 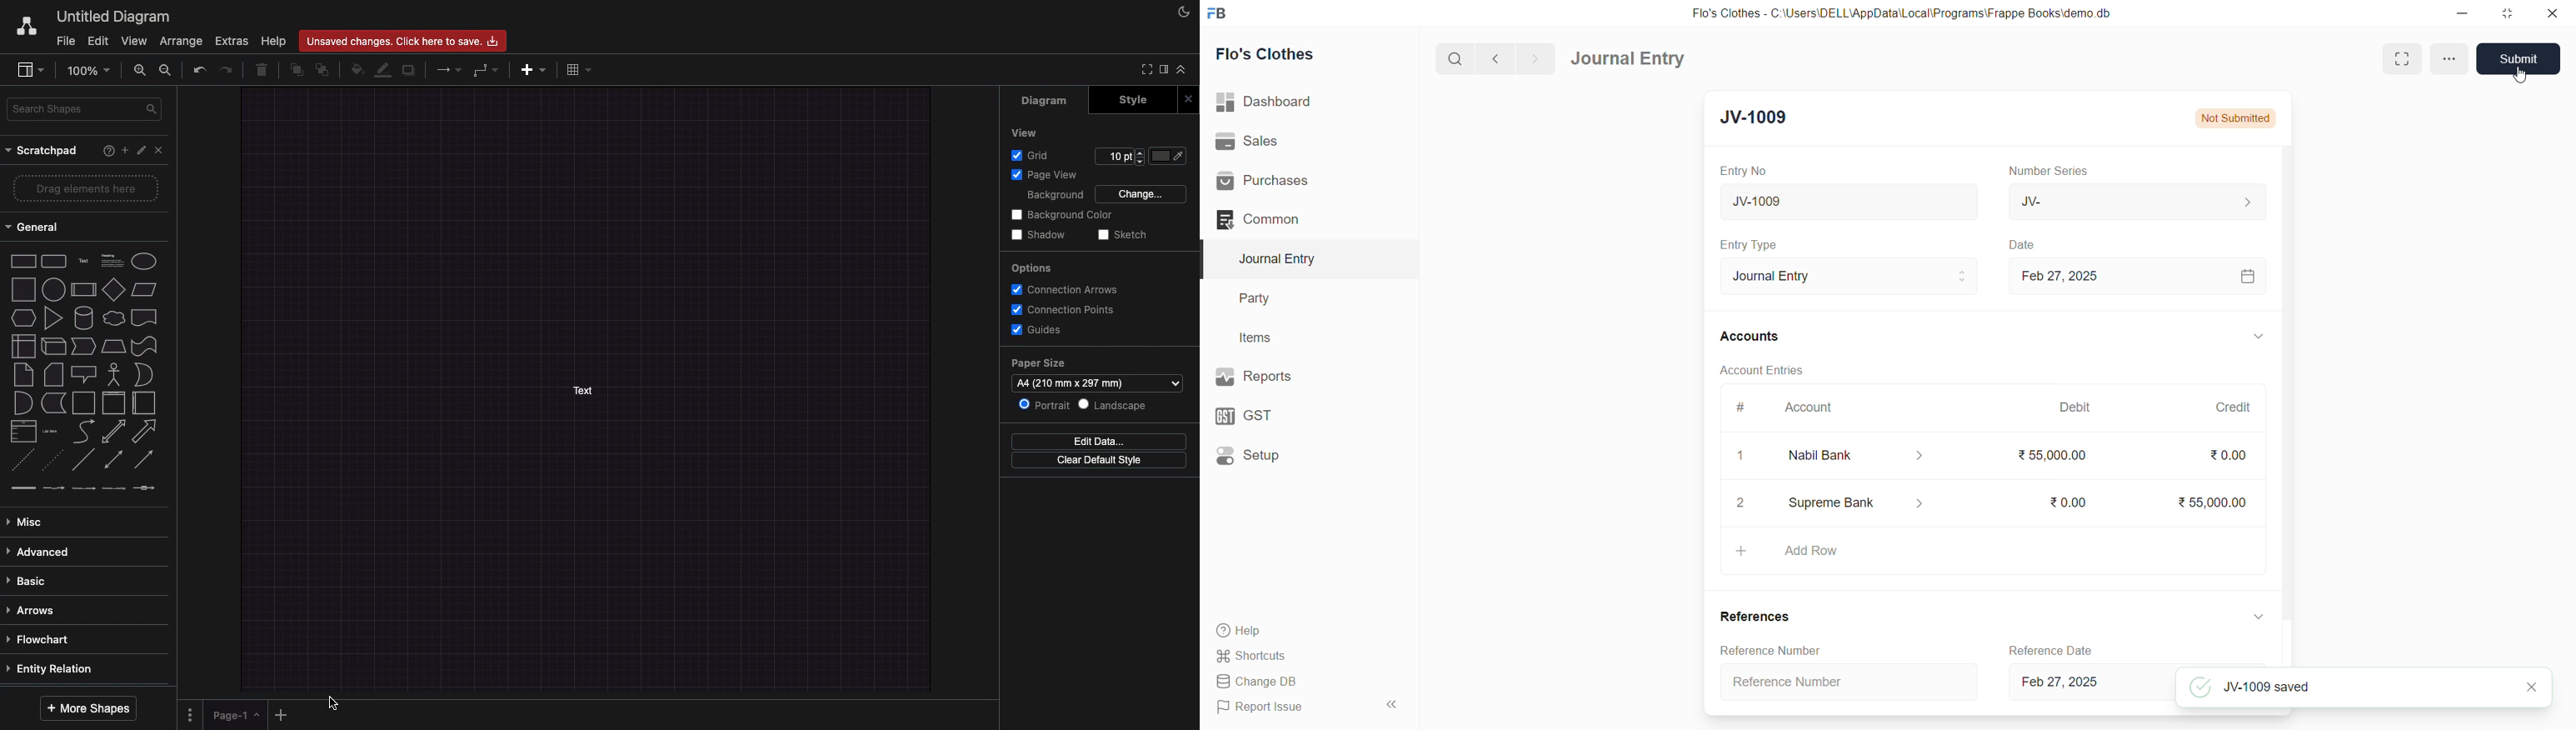 I want to click on ₹0.00, so click(x=2231, y=455).